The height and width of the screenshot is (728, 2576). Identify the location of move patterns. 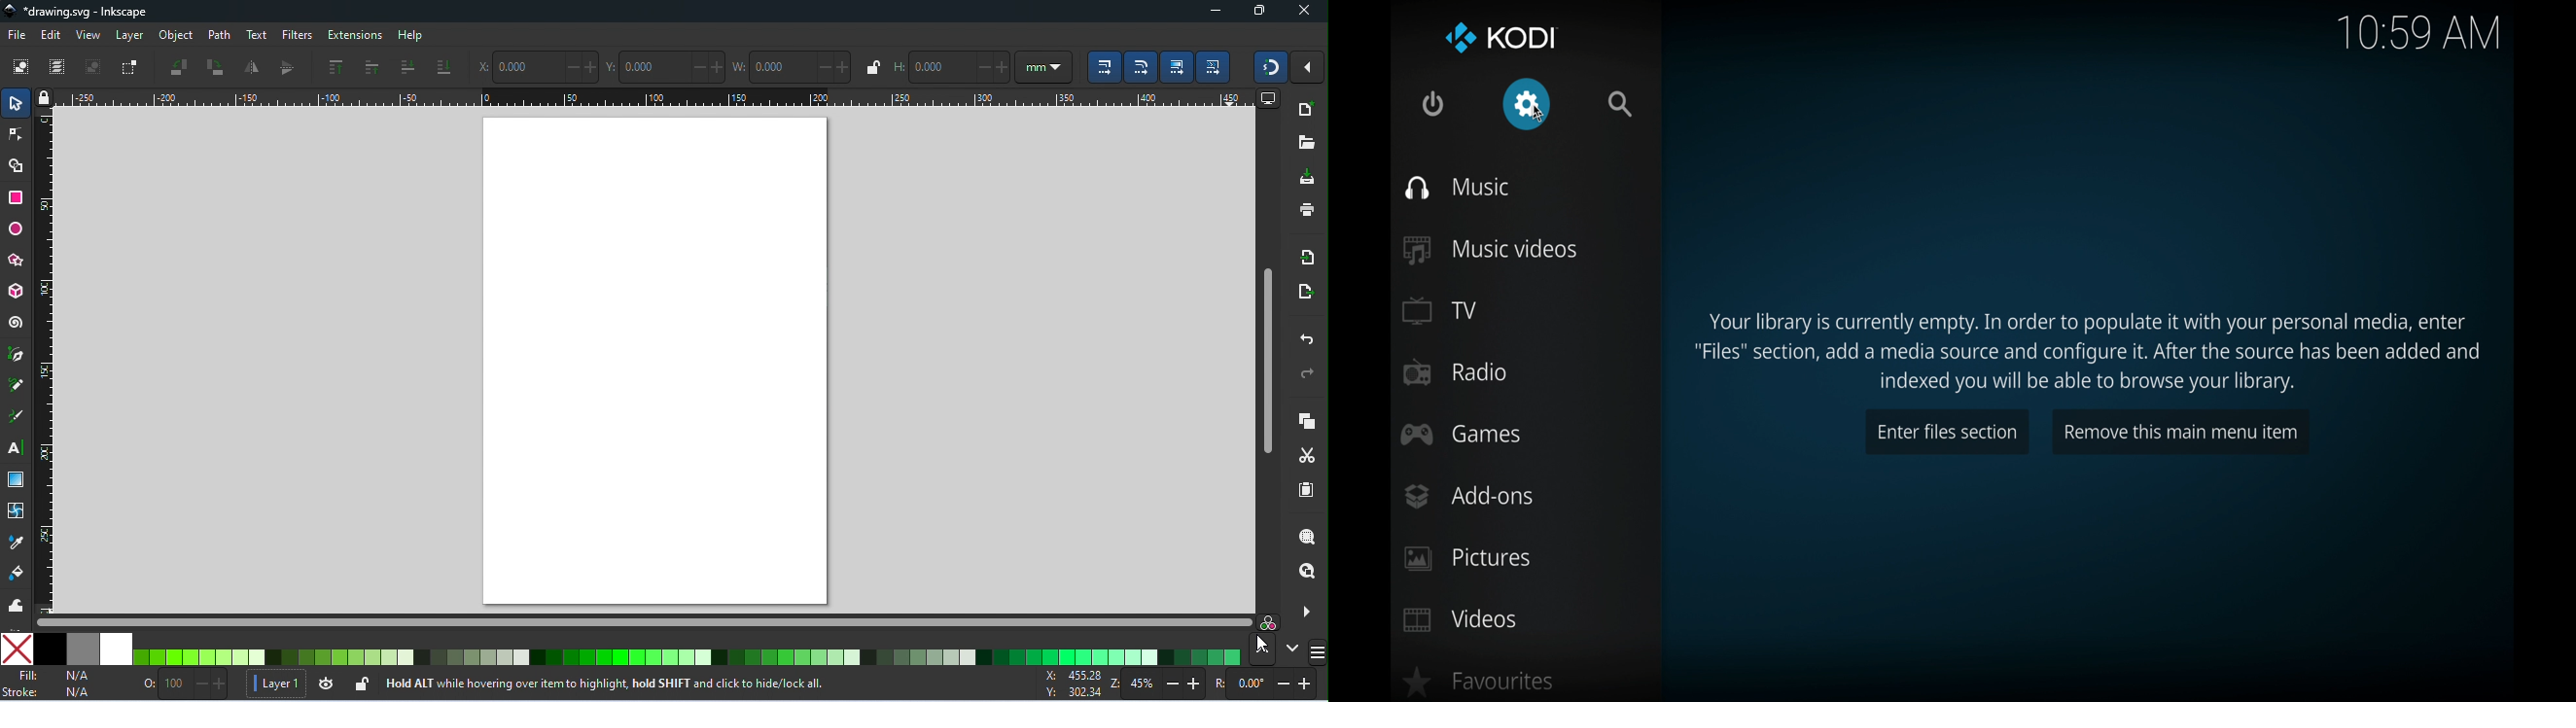
(1215, 67).